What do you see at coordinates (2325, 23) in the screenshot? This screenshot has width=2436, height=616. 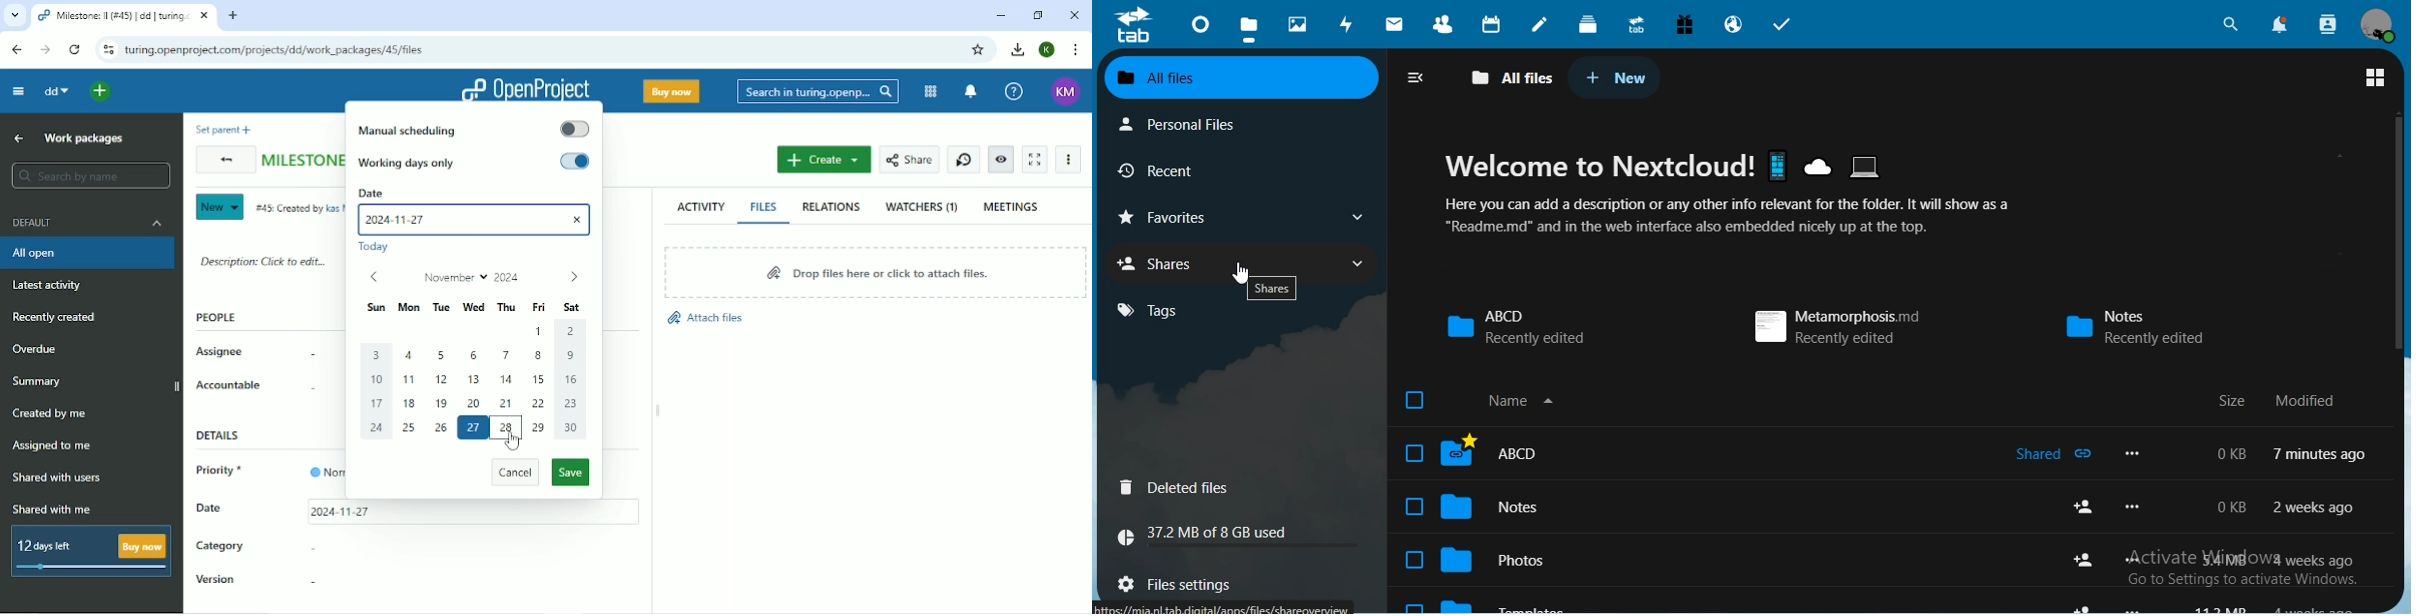 I see `search contacts` at bounding box center [2325, 23].